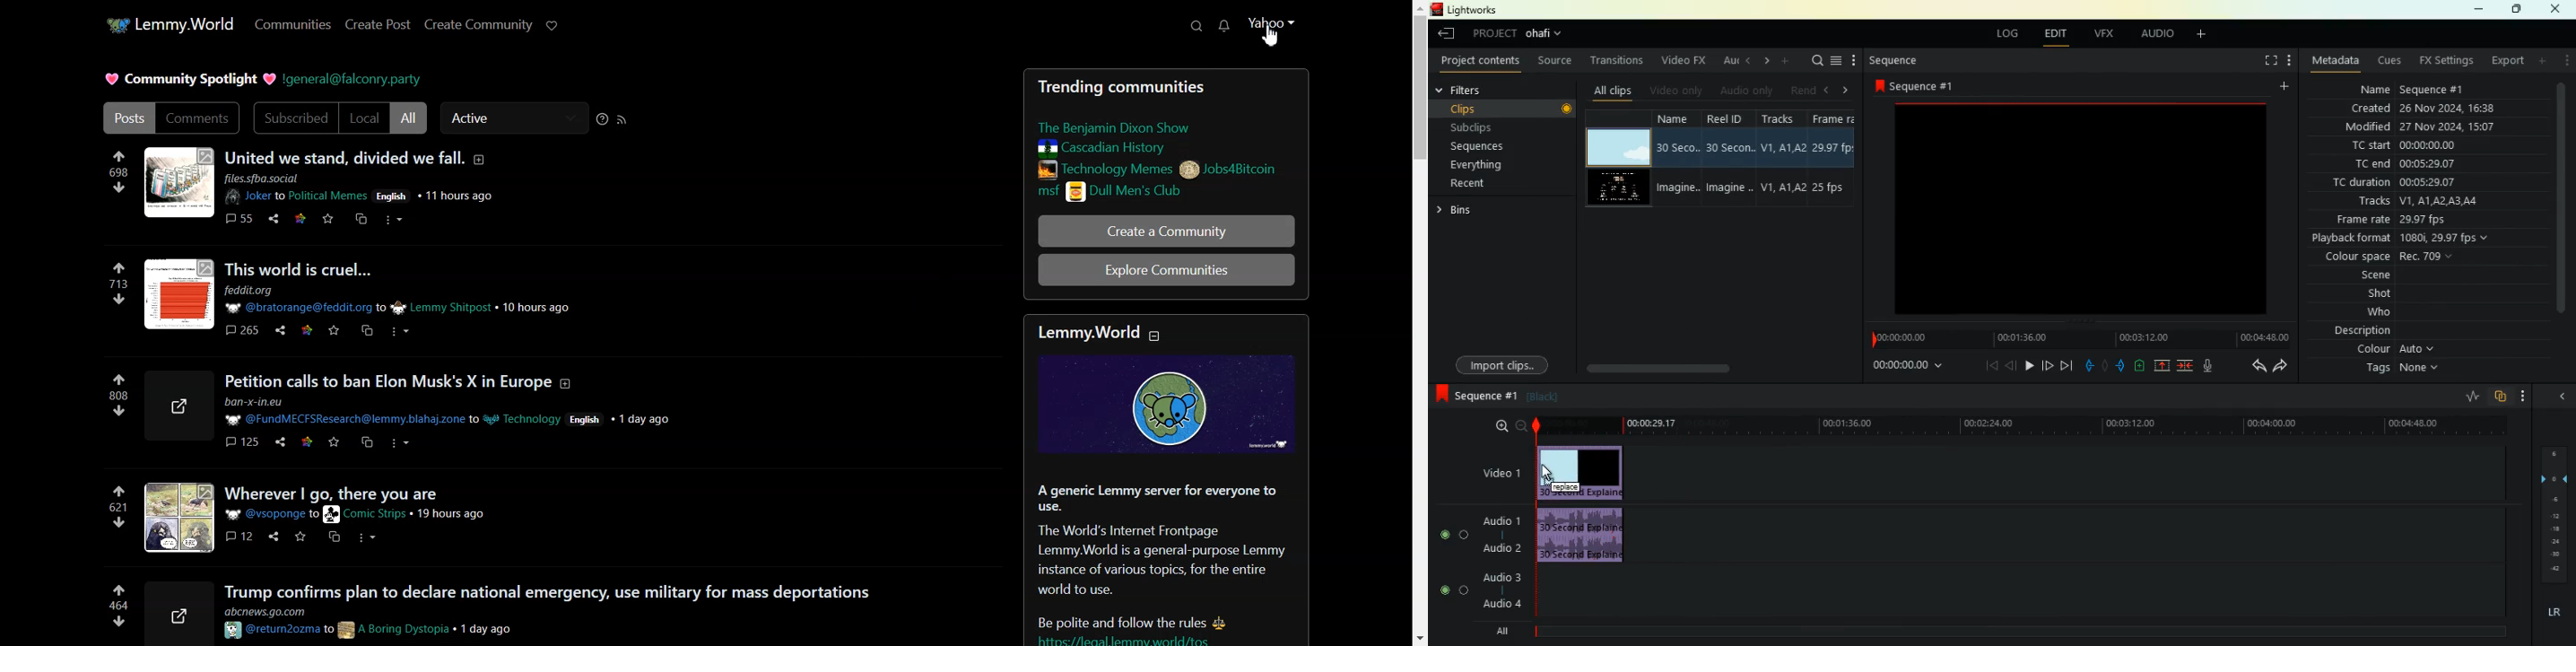  What do you see at coordinates (1498, 364) in the screenshot?
I see `import clips` at bounding box center [1498, 364].